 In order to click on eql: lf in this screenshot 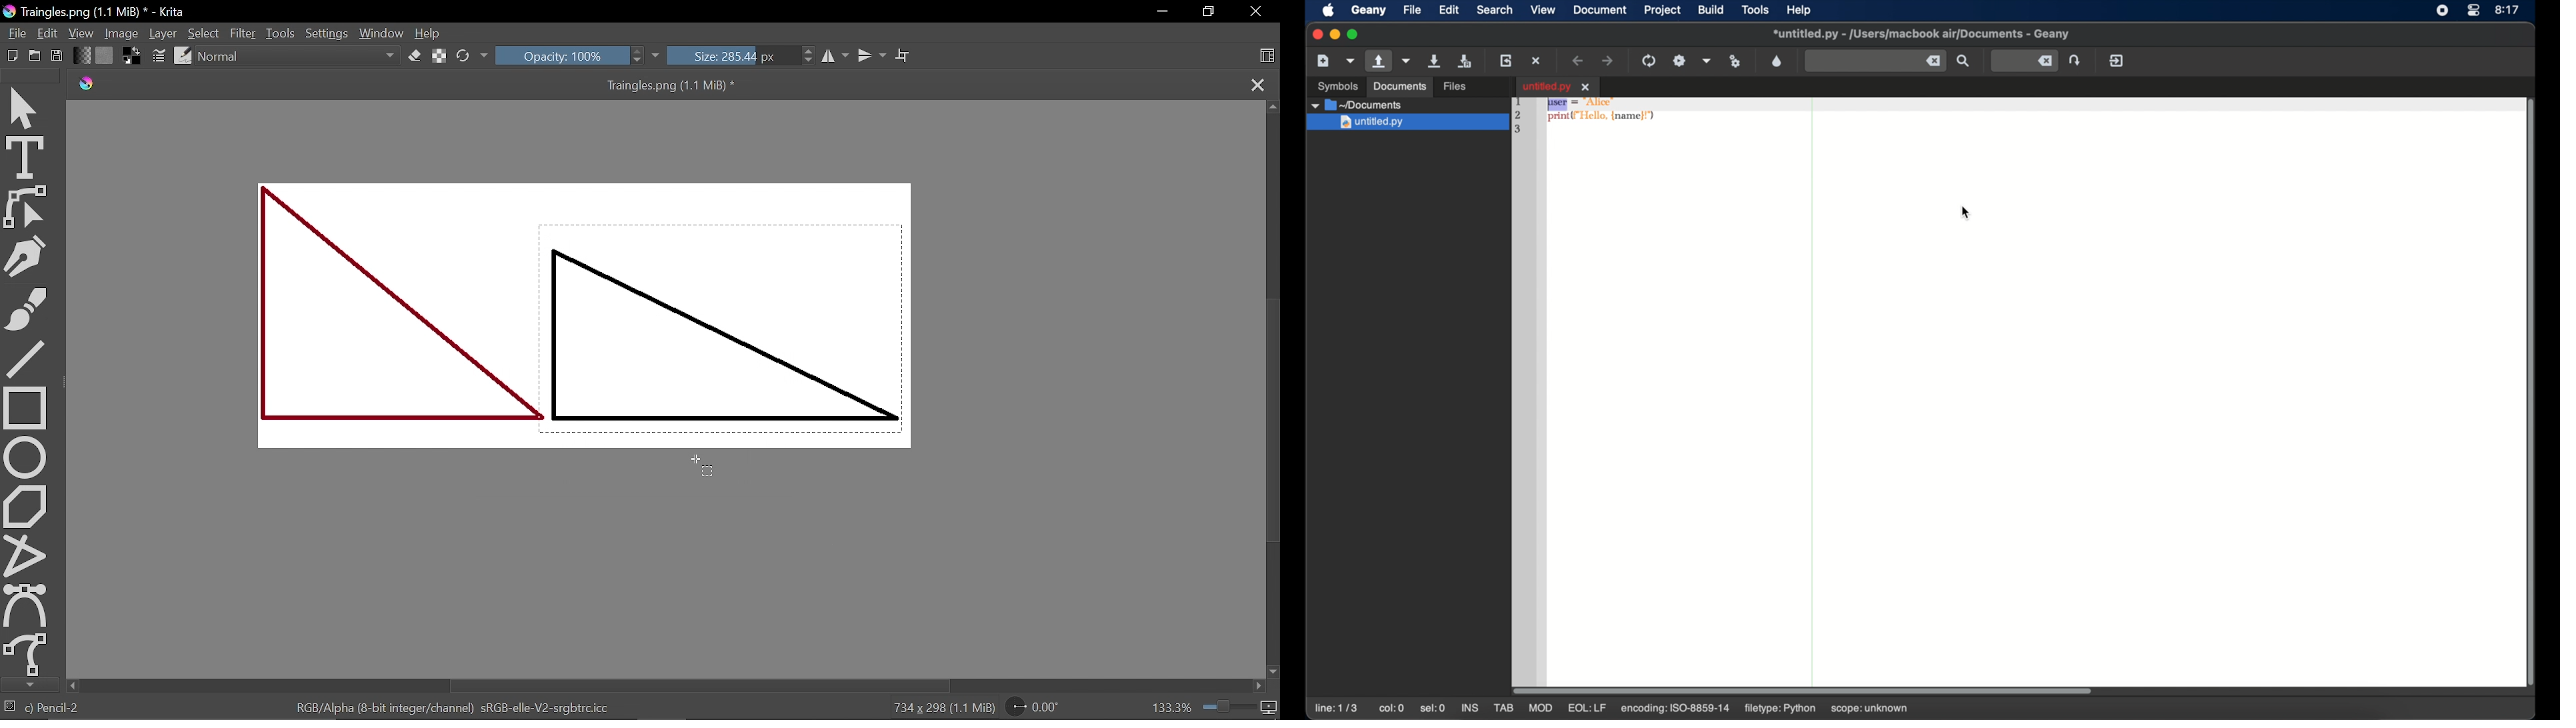, I will do `click(1585, 708)`.